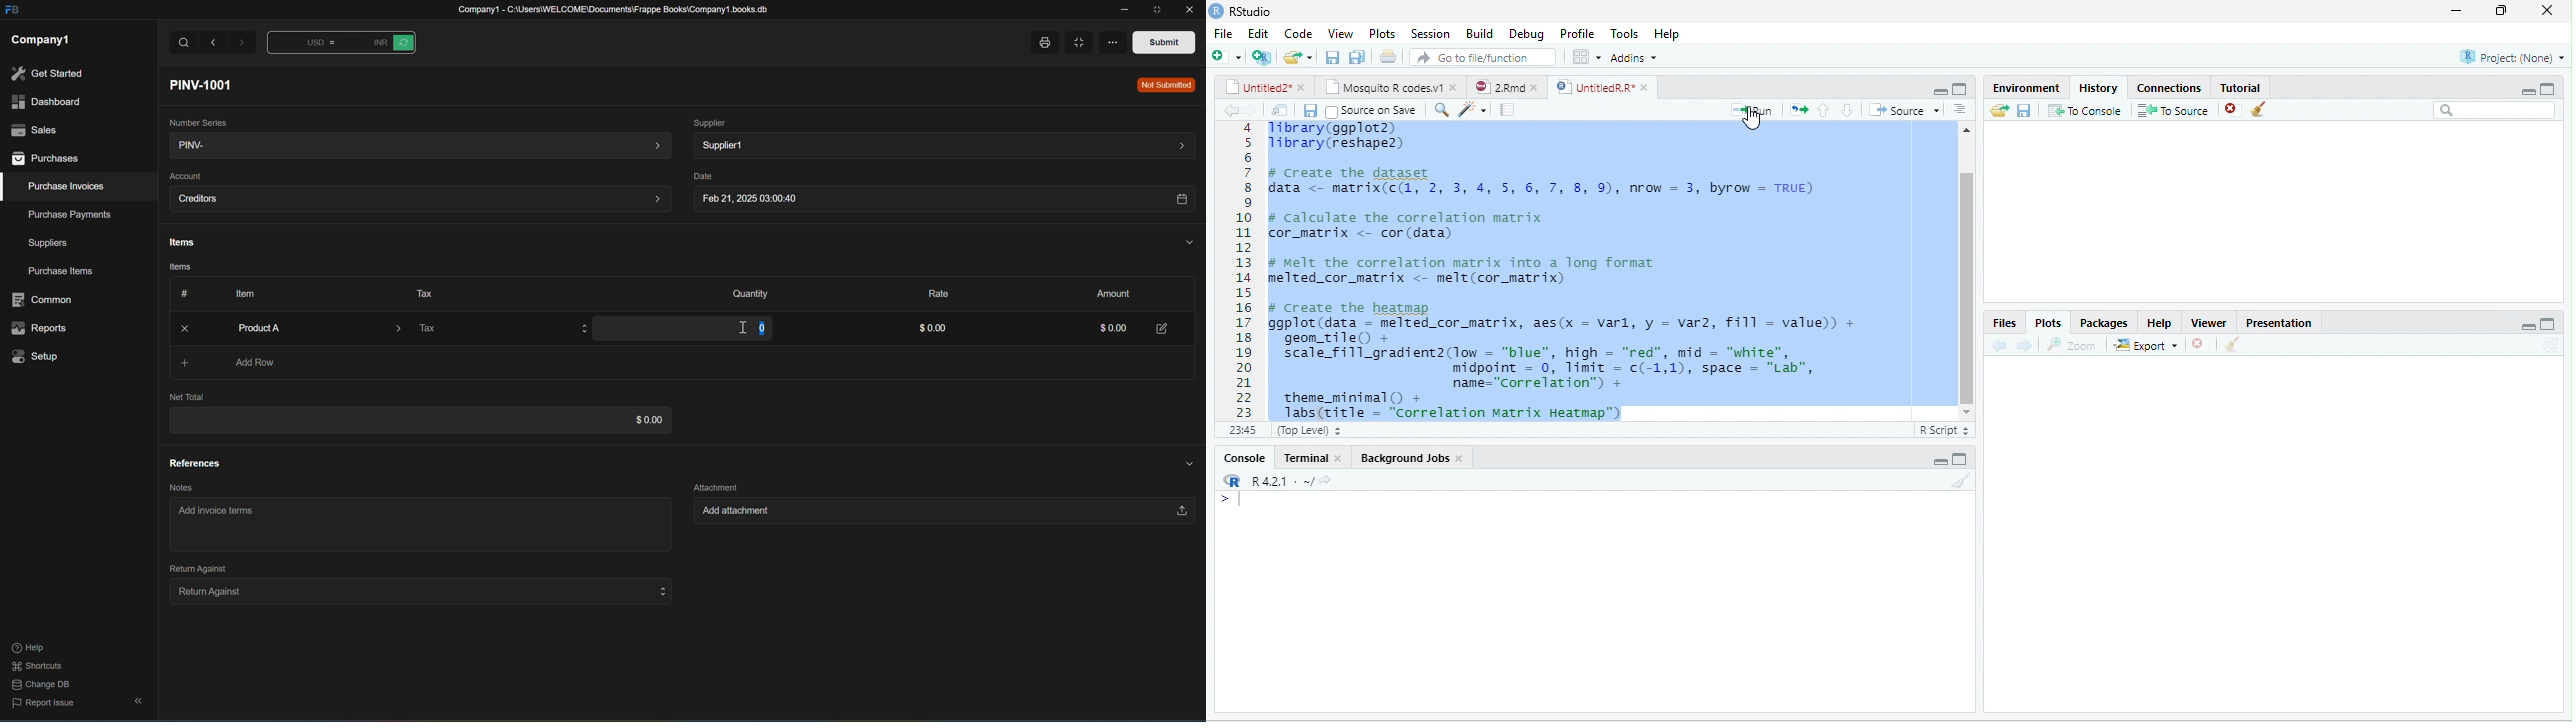 The width and height of the screenshot is (2576, 728). What do you see at coordinates (2201, 344) in the screenshot?
I see `CLOSE` at bounding box center [2201, 344].